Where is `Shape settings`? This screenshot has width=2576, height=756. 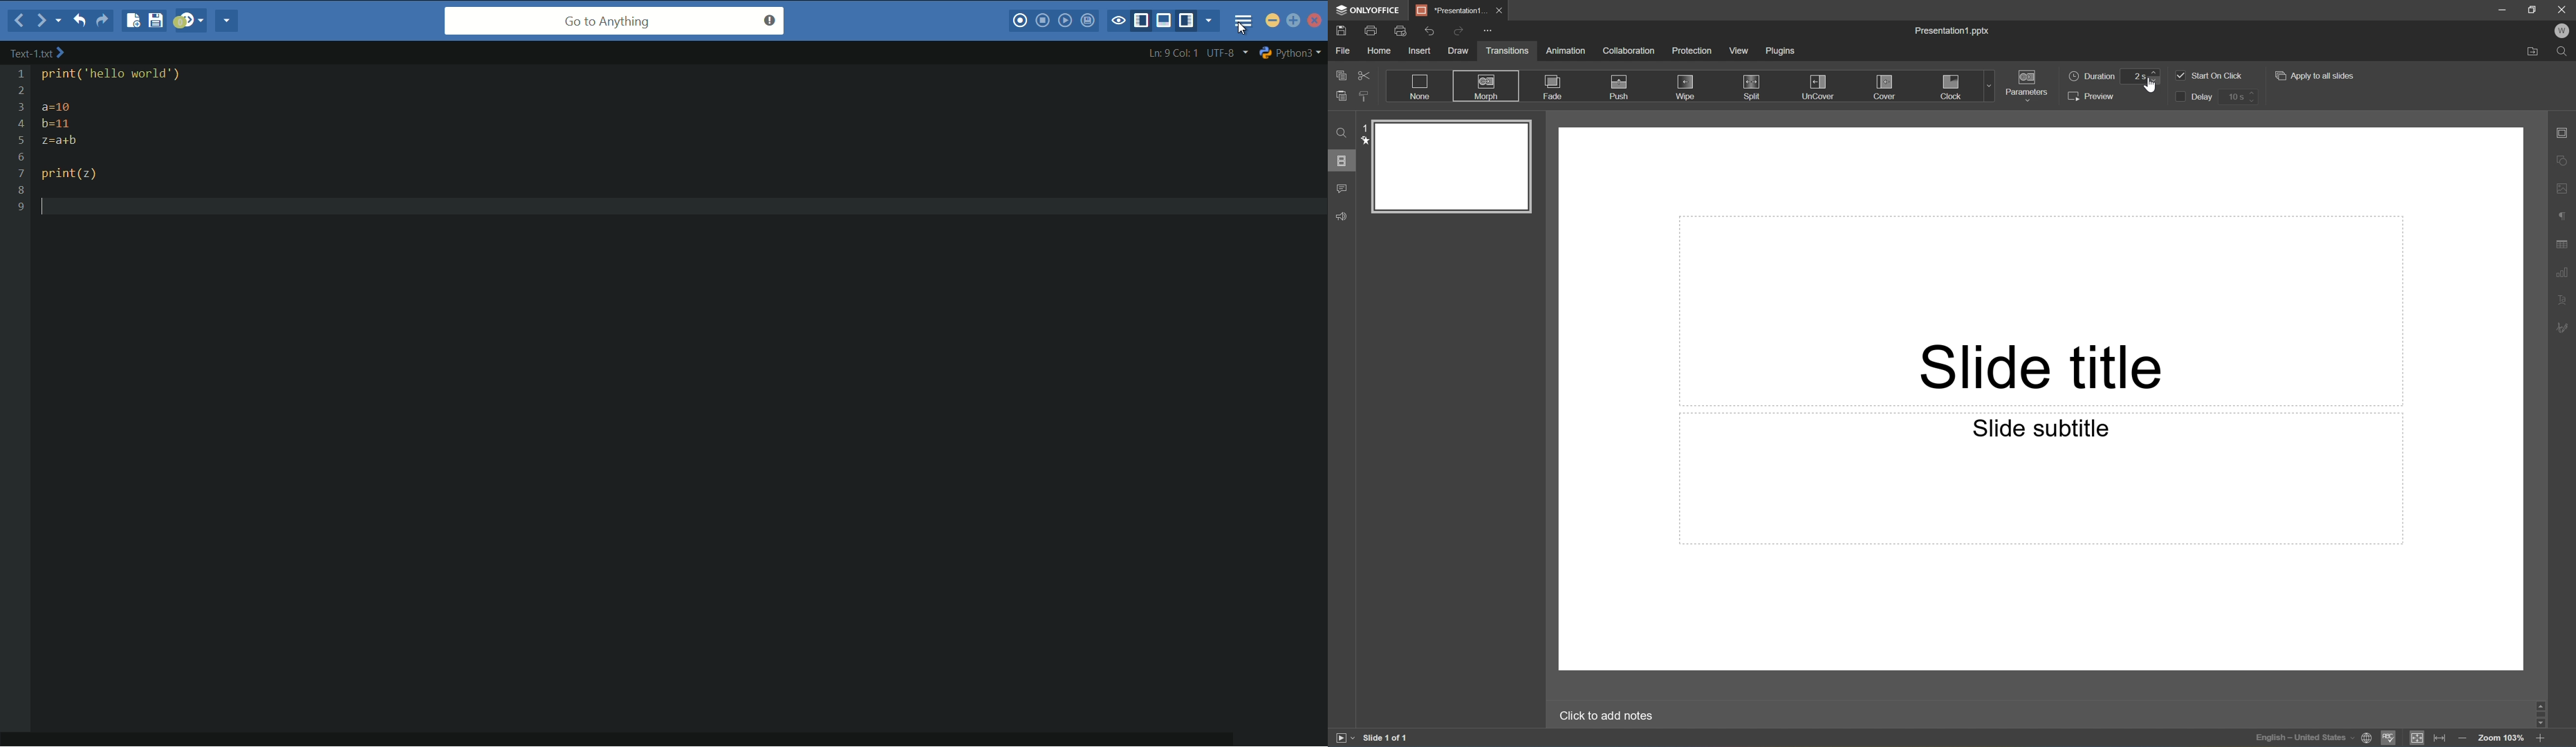 Shape settings is located at coordinates (2561, 160).